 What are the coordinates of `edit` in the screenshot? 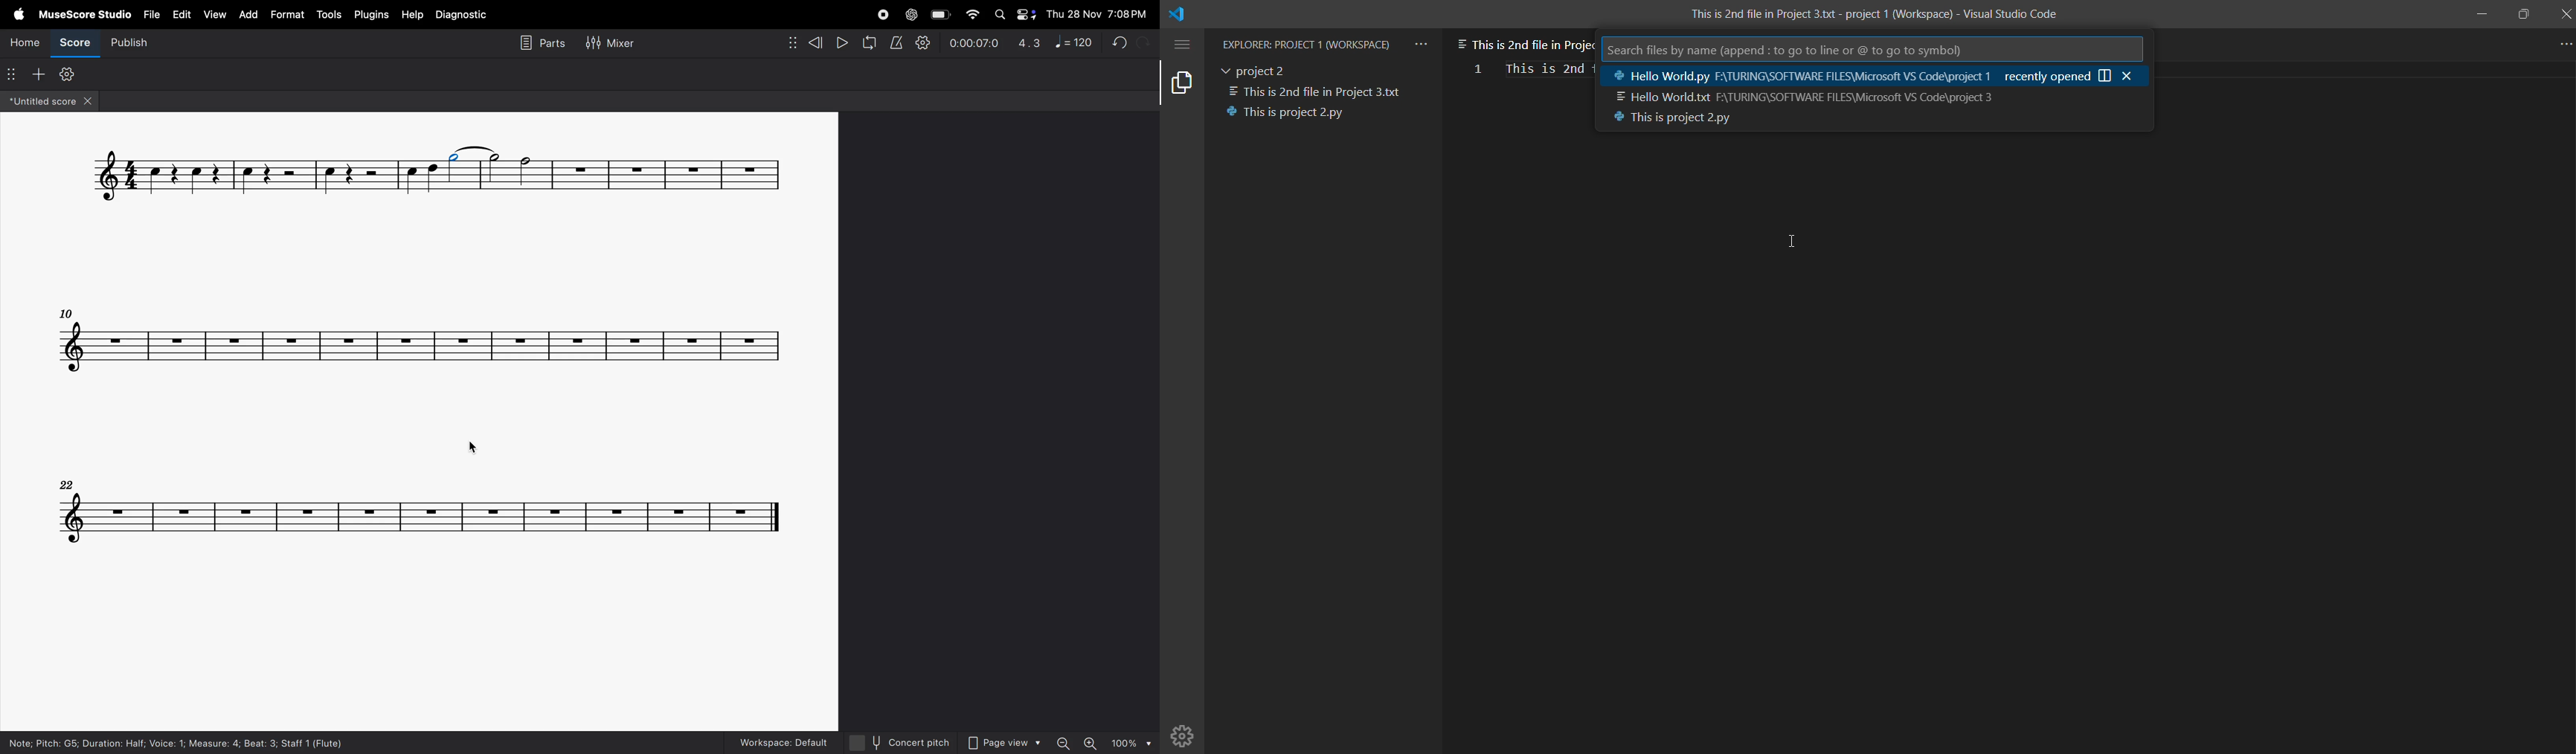 It's located at (180, 15).